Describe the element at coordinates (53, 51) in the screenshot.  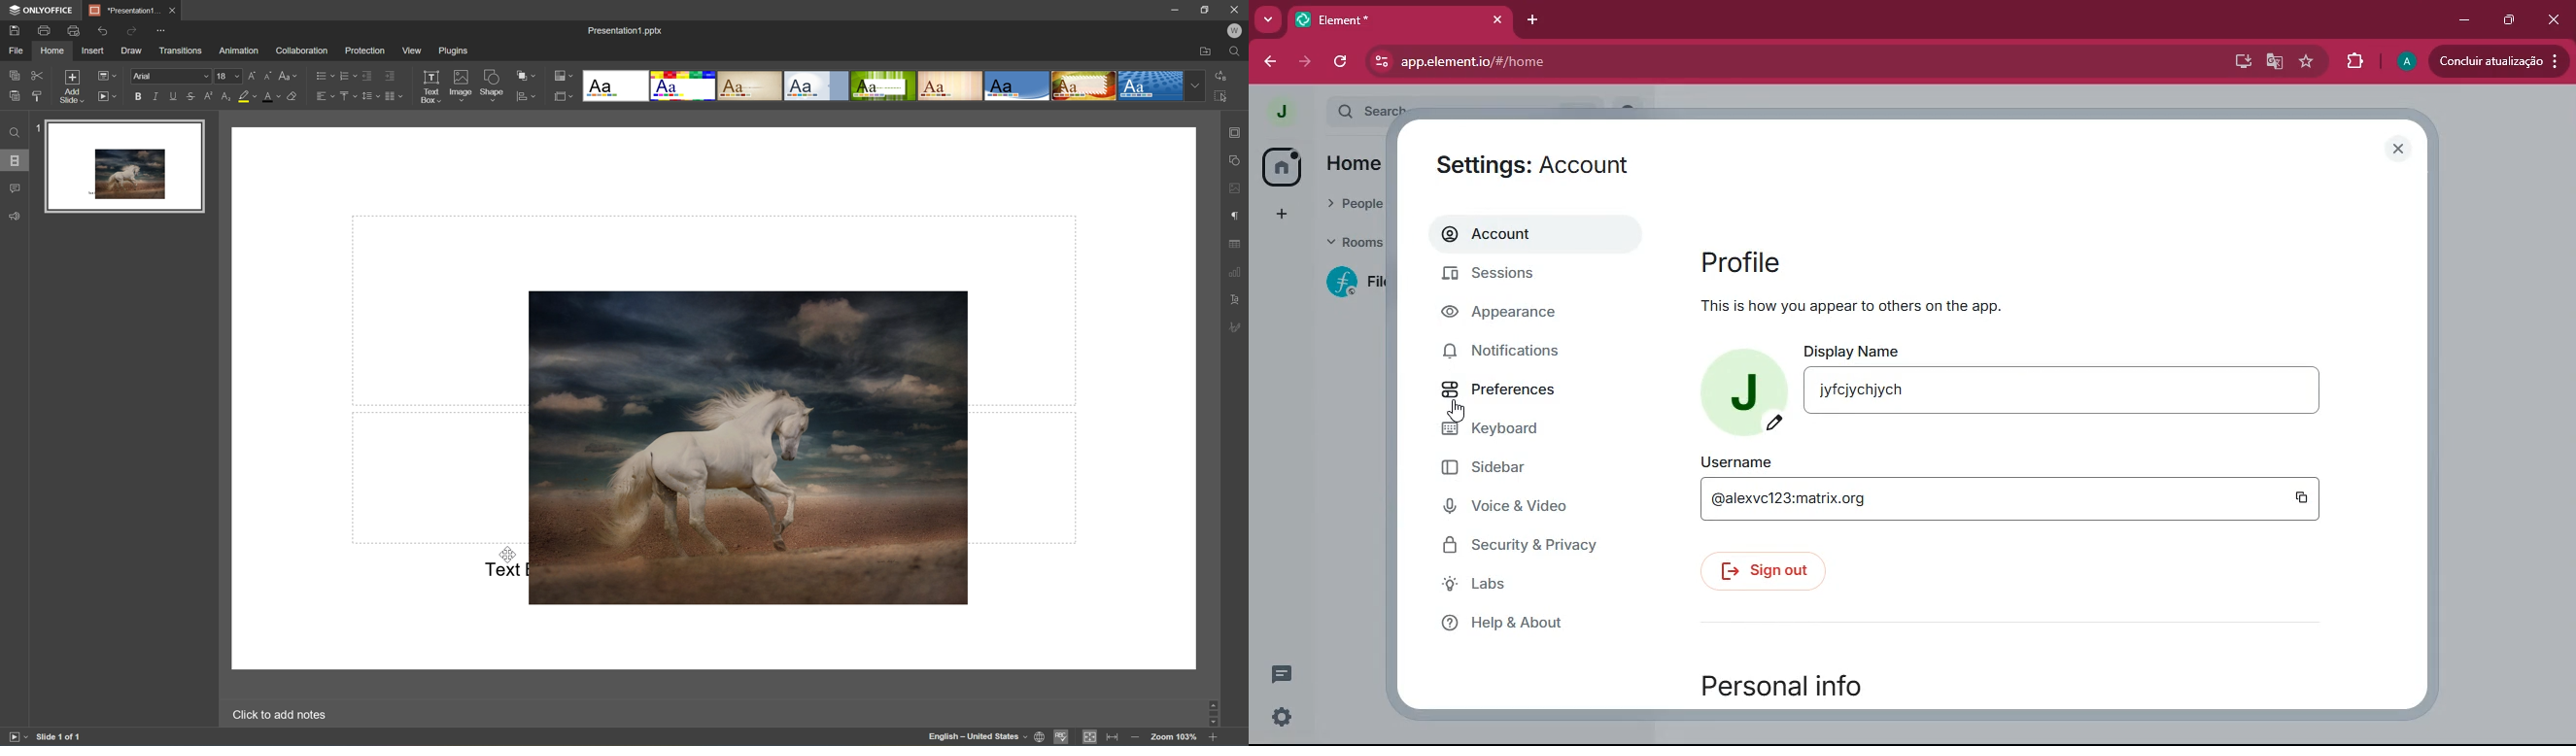
I see `Home` at that location.